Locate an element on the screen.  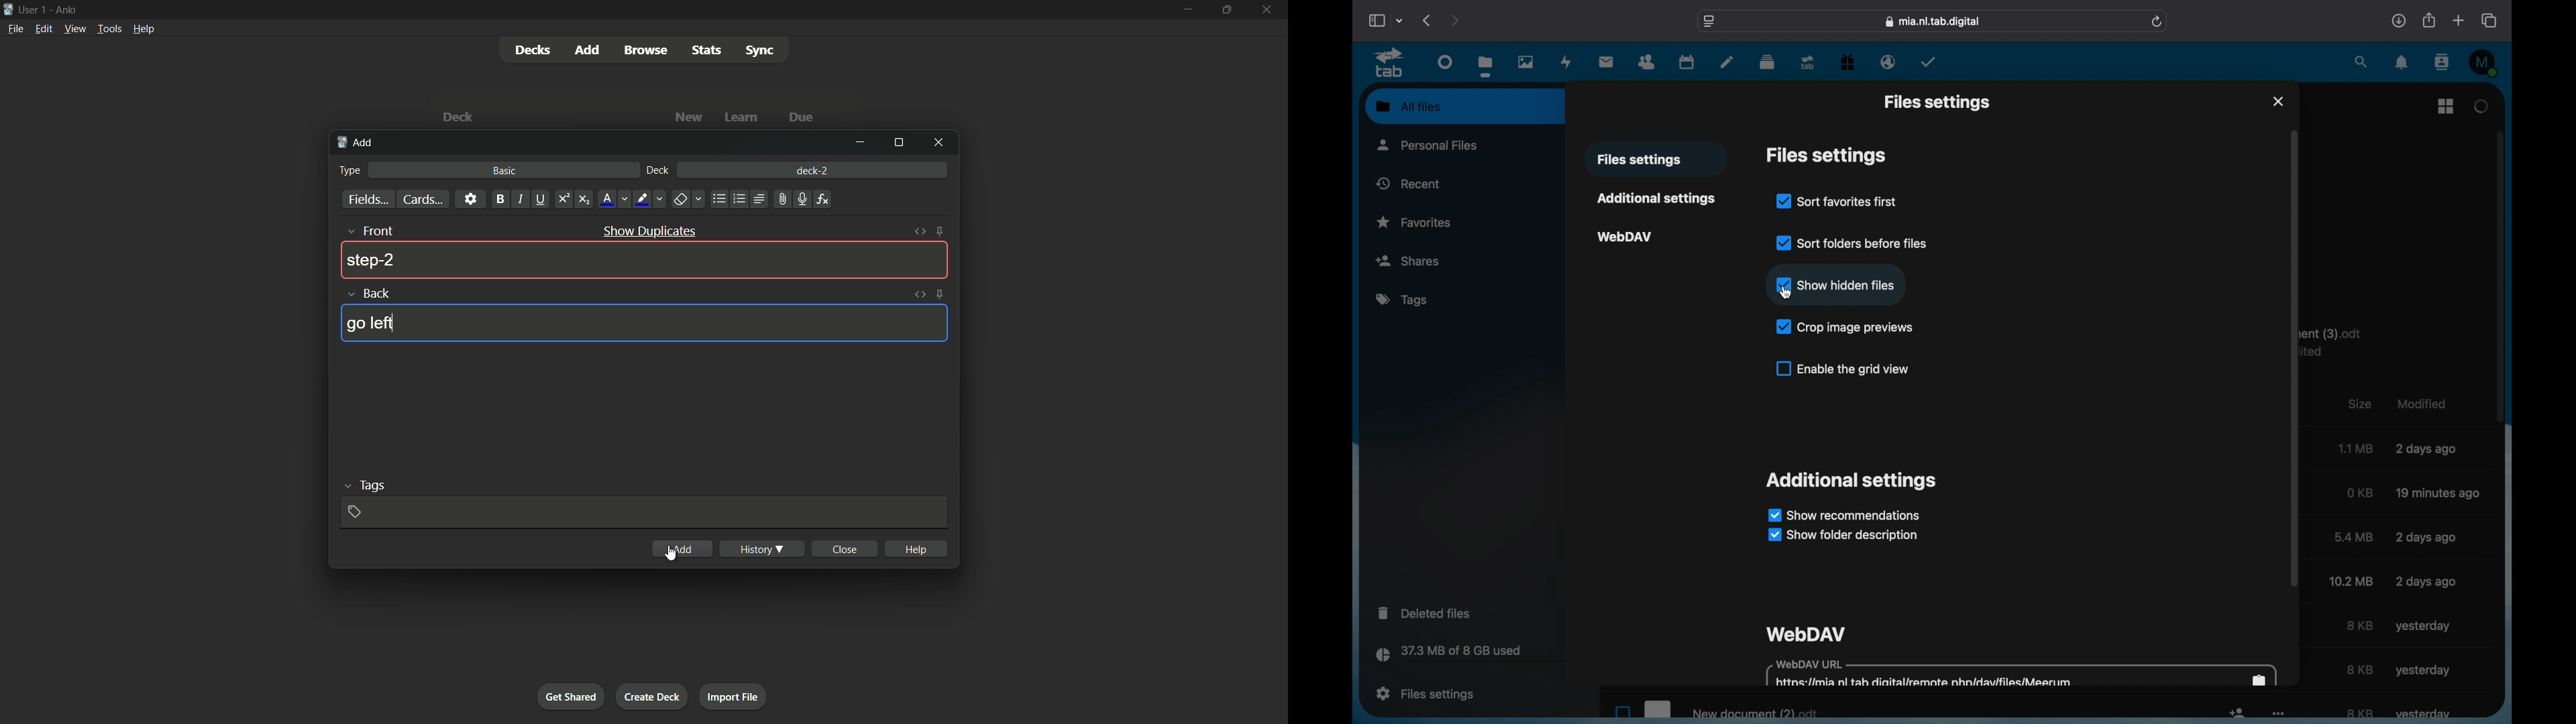
font color is located at coordinates (612, 200).